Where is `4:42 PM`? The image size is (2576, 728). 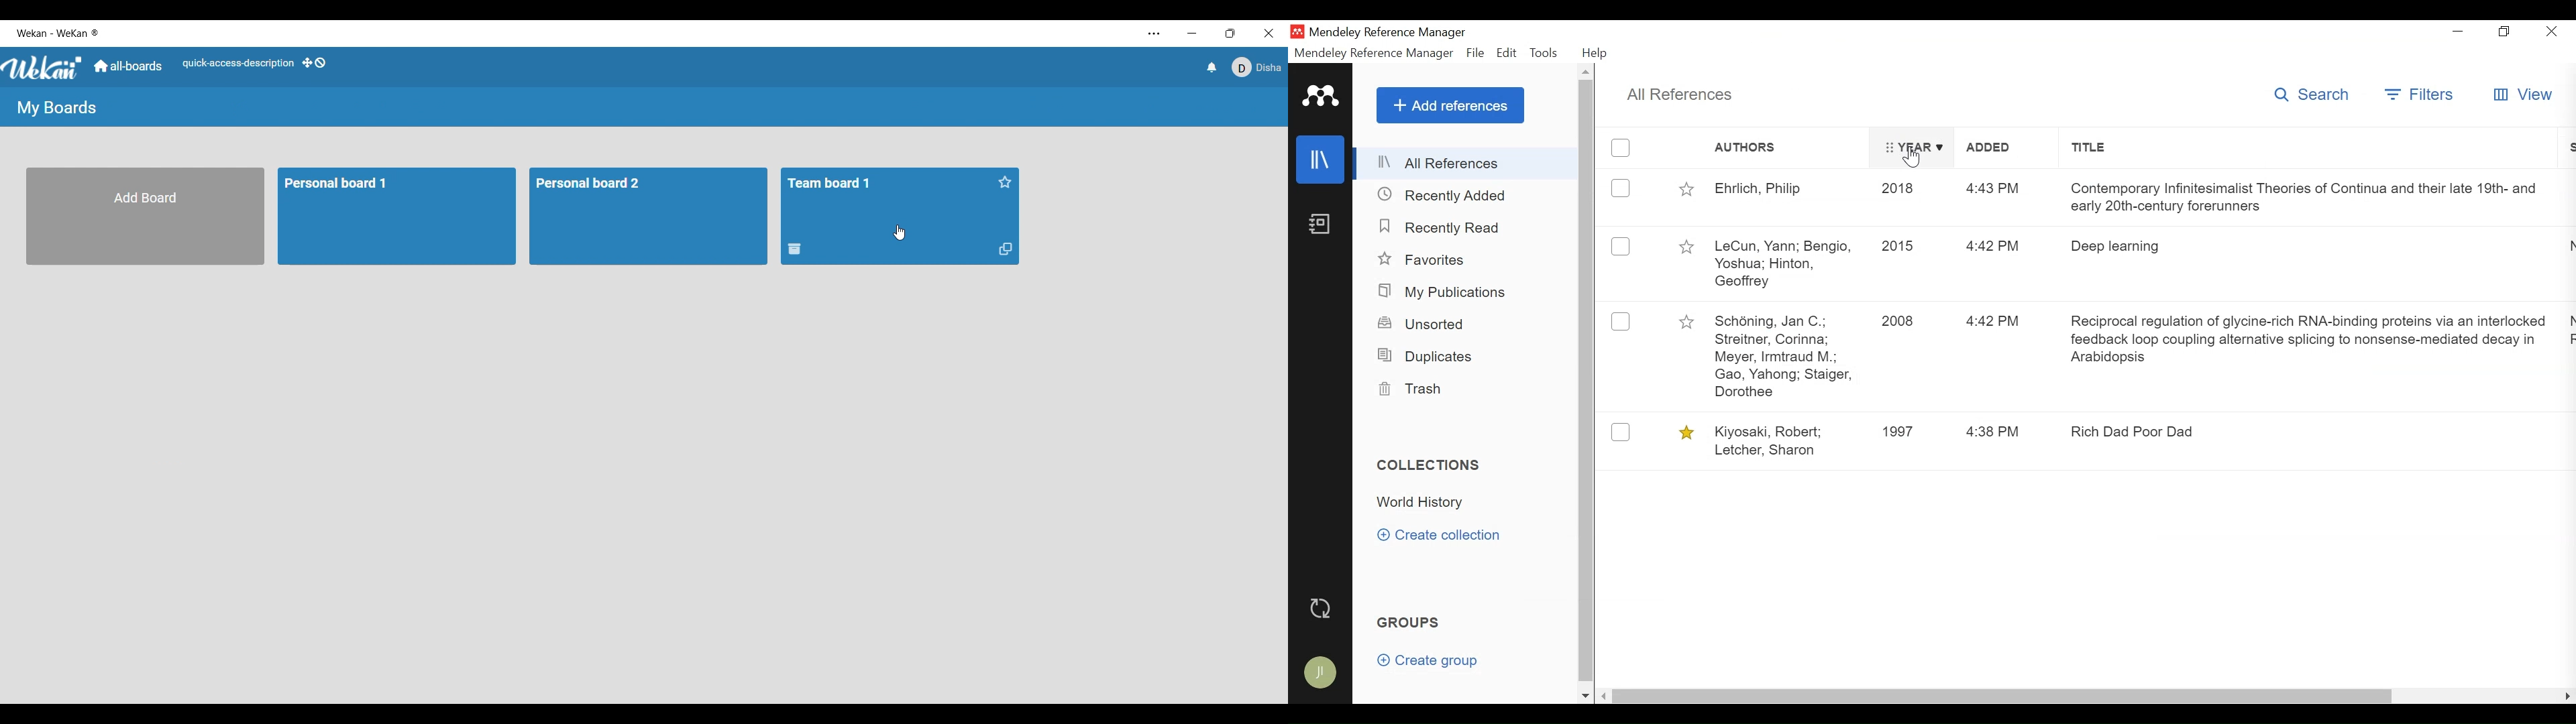 4:42 PM is located at coordinates (1995, 324).